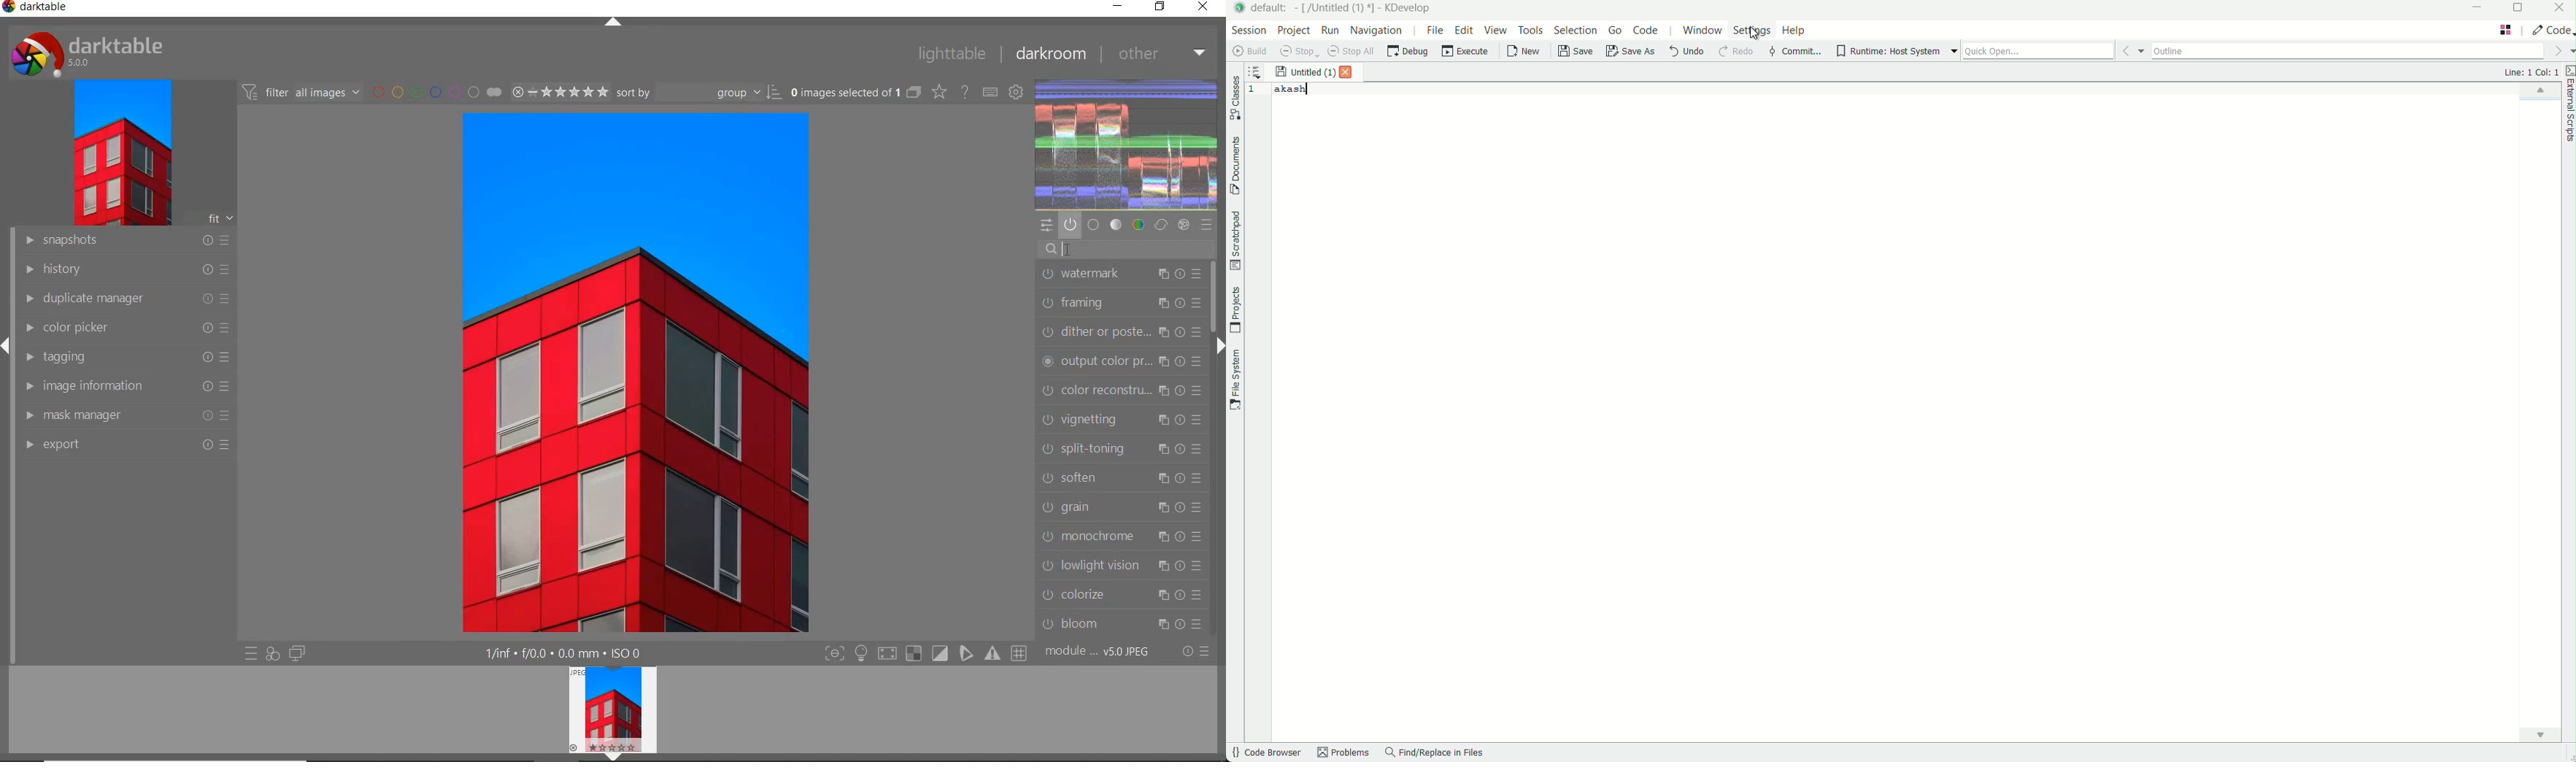 This screenshot has height=784, width=2576. Describe the element at coordinates (1122, 476) in the screenshot. I see `soften` at that location.